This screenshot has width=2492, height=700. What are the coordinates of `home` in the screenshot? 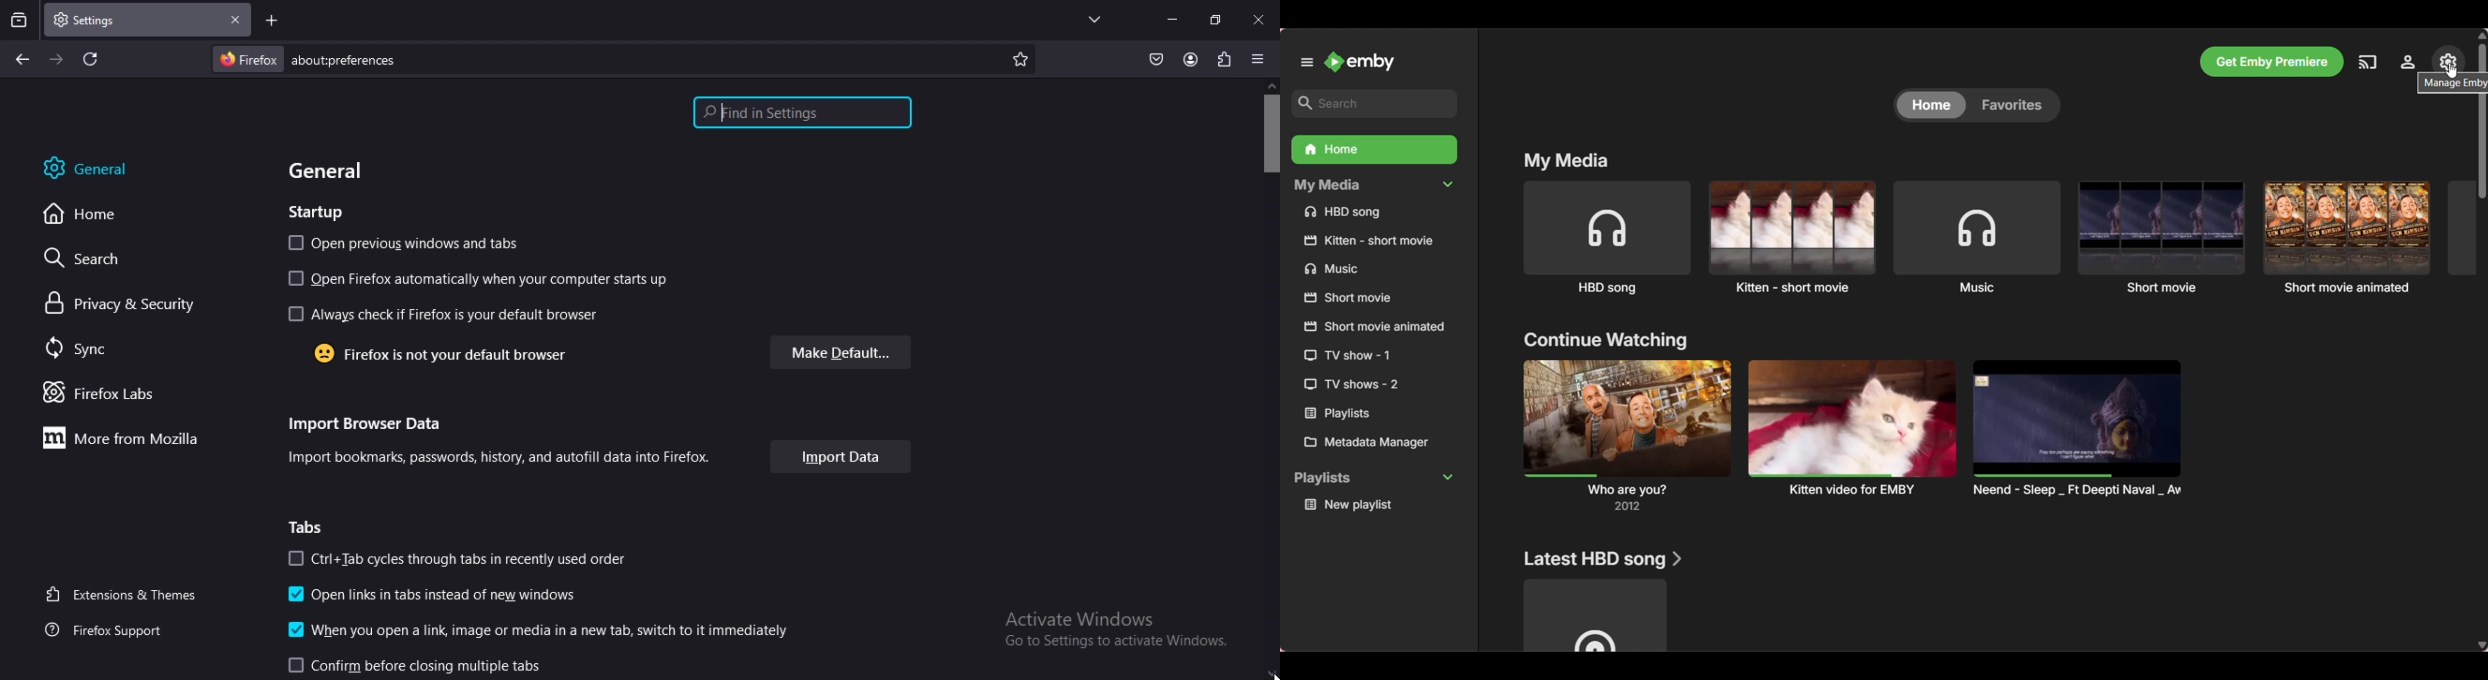 It's located at (89, 216).